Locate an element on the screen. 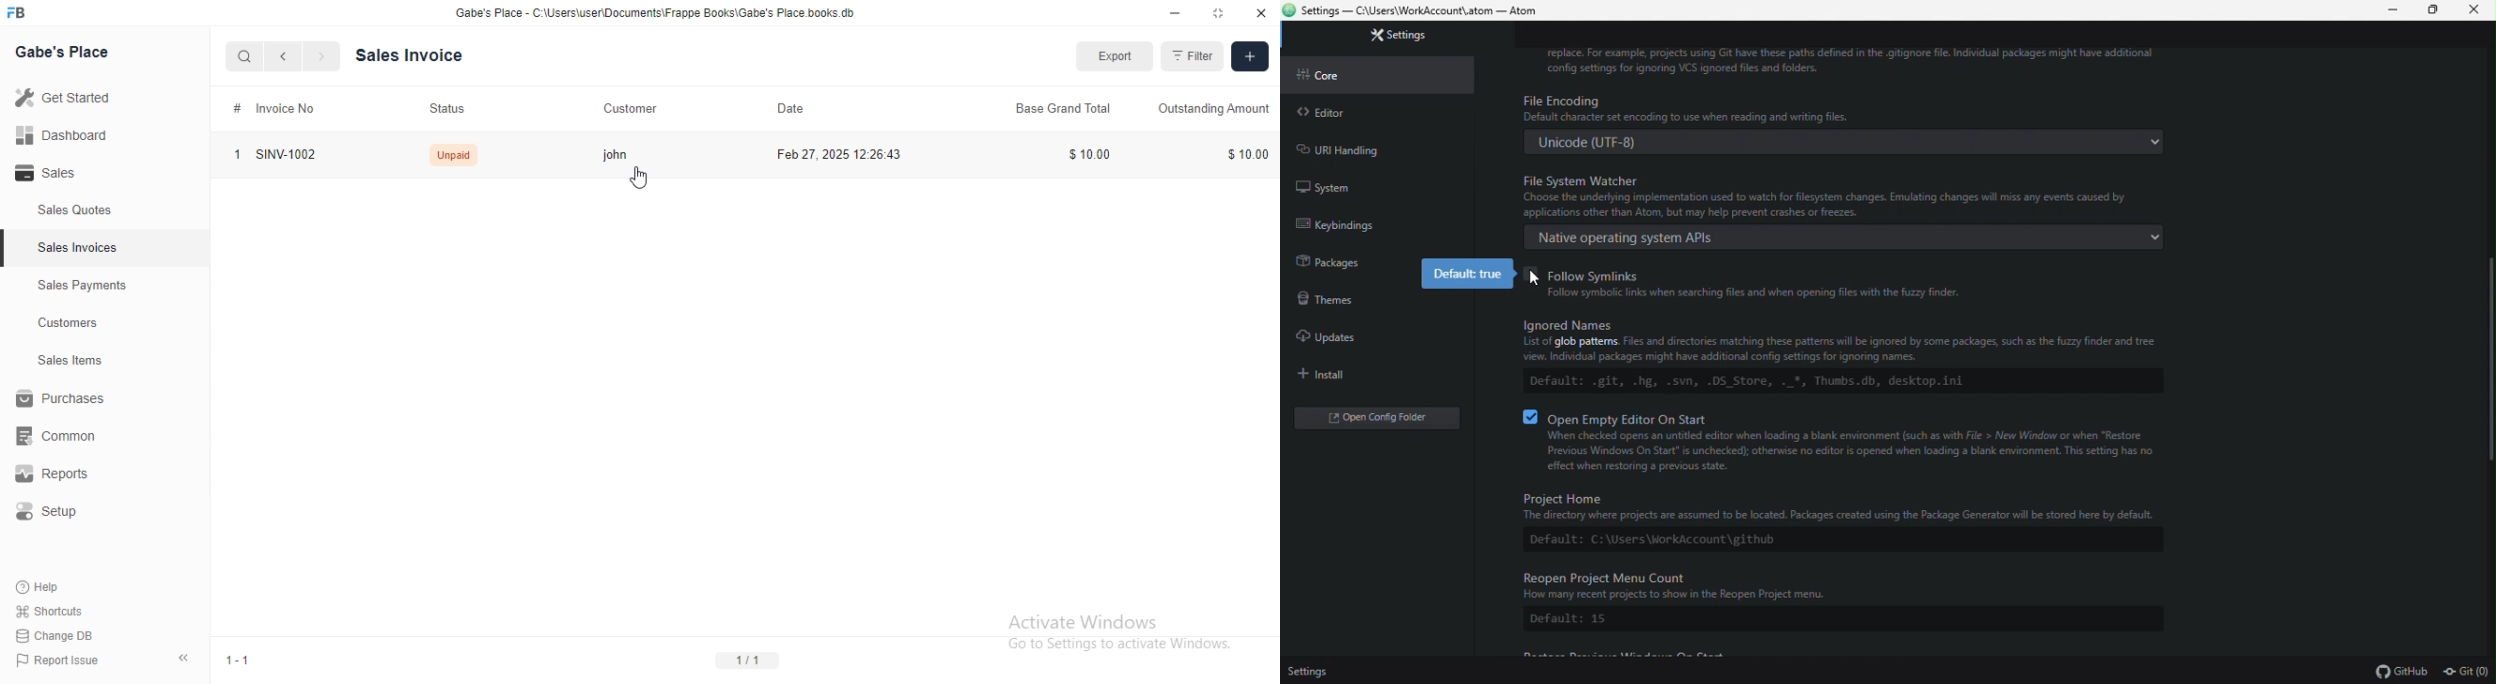 This screenshot has width=2520, height=700. outstanding amount is located at coordinates (1214, 109).